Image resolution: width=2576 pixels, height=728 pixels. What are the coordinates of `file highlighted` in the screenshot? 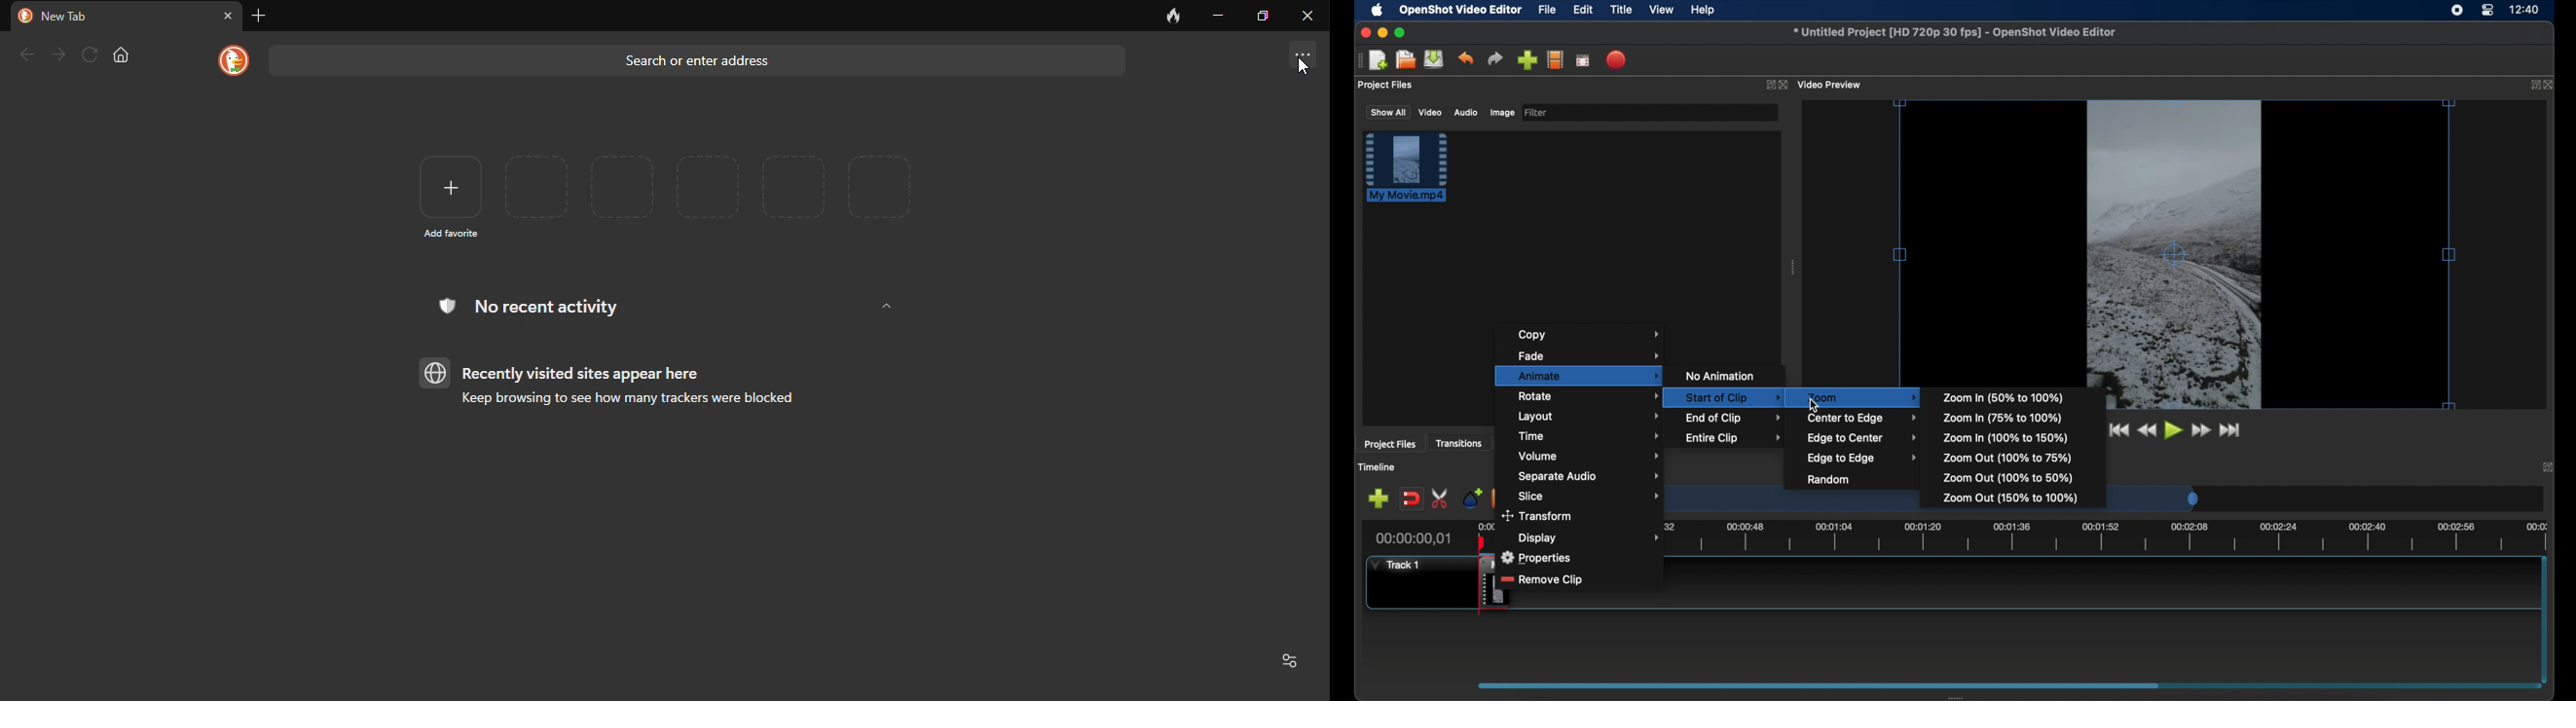 It's located at (1406, 167).